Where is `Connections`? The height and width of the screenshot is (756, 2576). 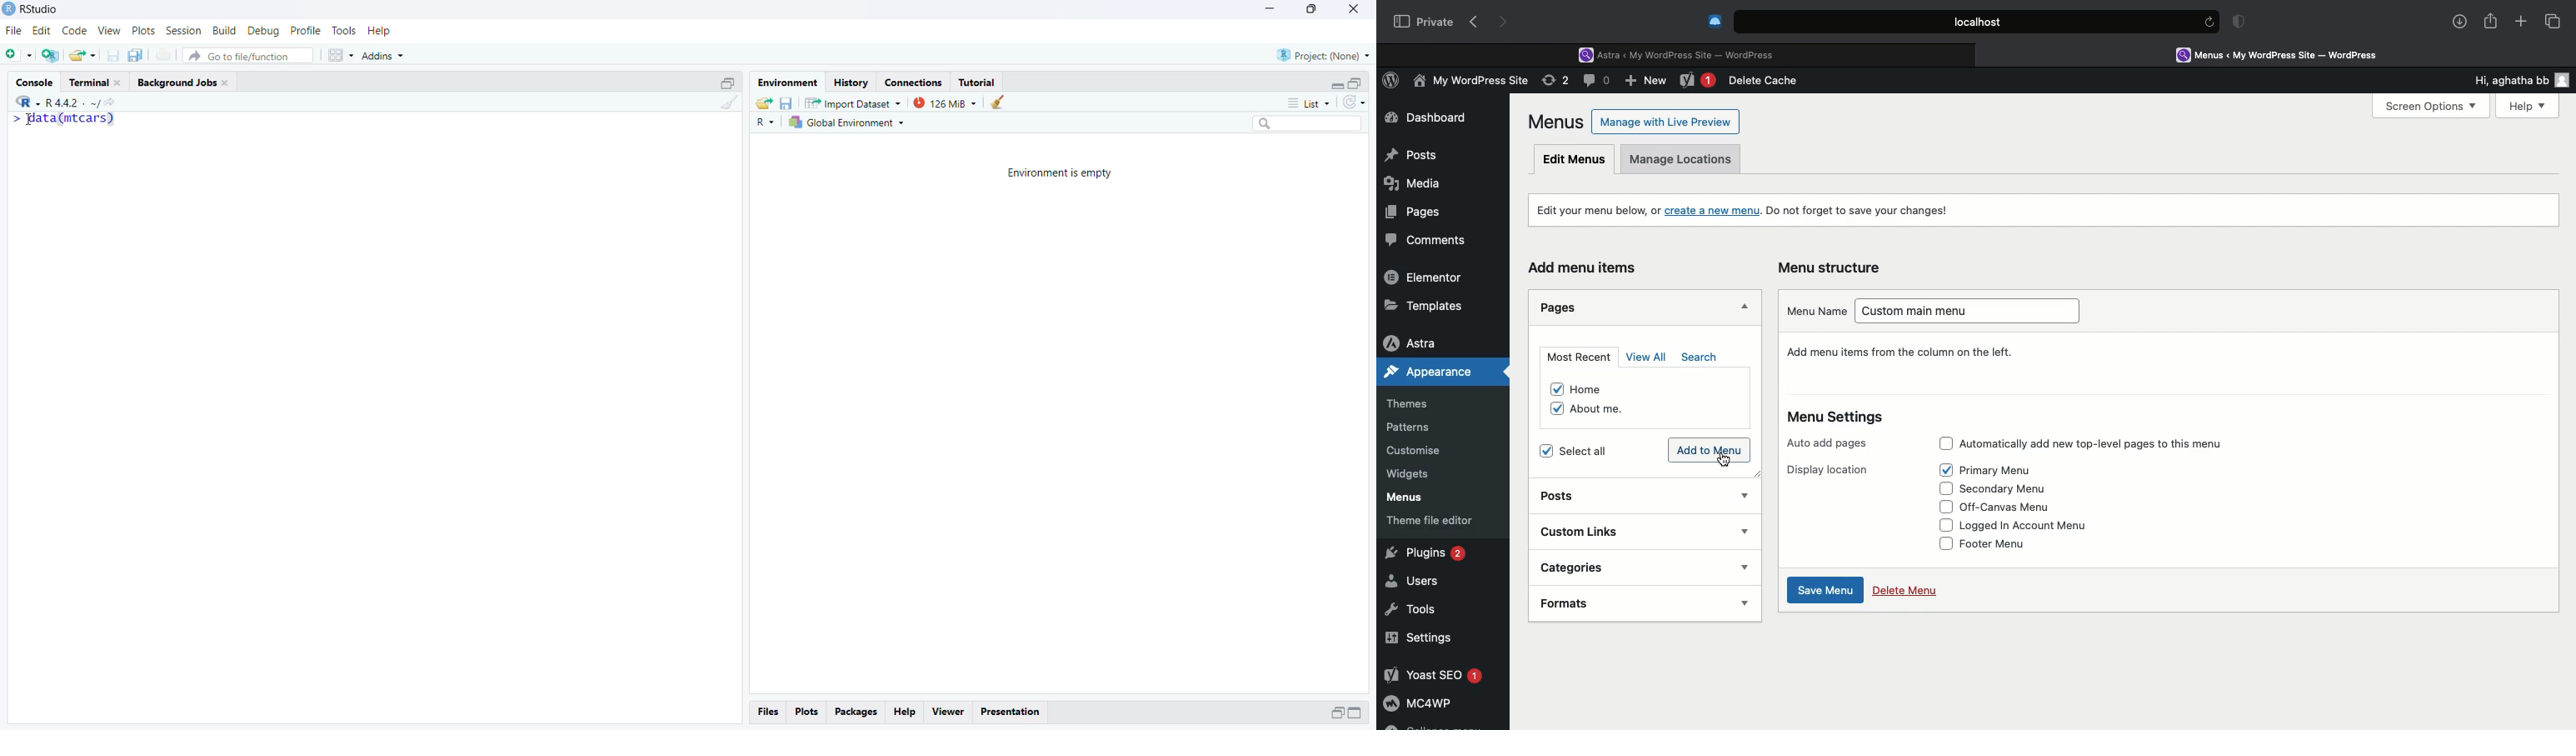
Connections is located at coordinates (914, 81).